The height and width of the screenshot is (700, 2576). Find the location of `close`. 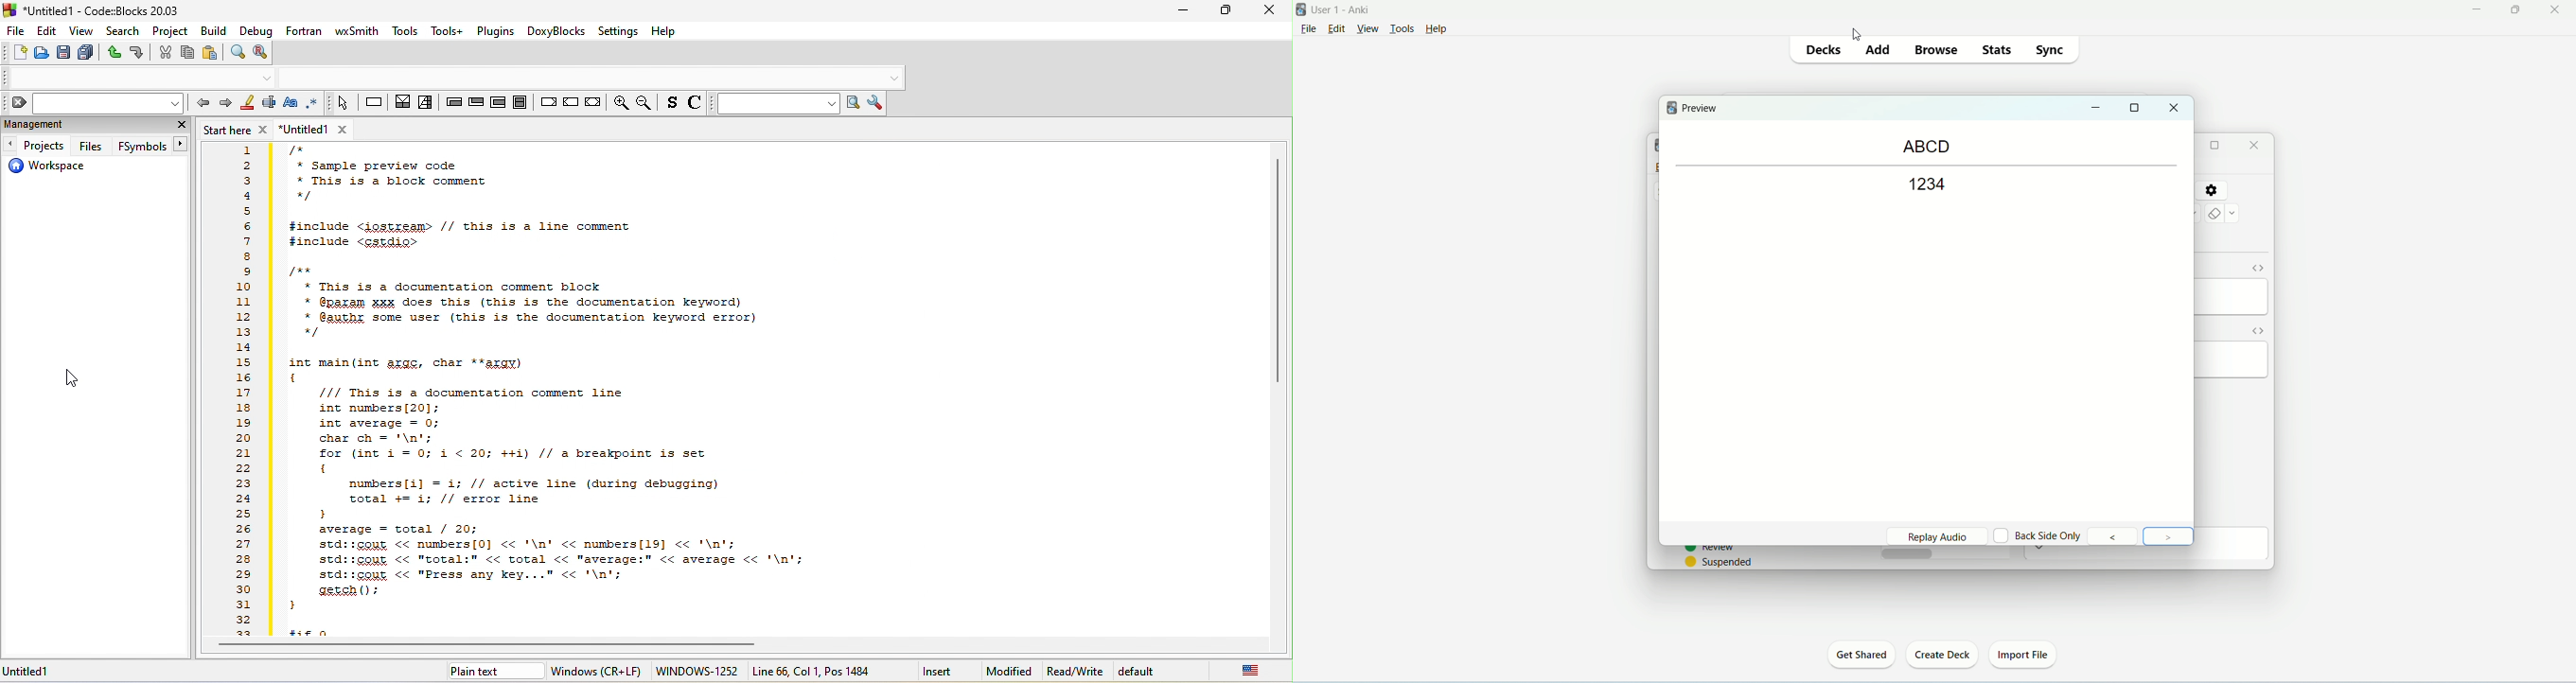

close is located at coordinates (2557, 9).